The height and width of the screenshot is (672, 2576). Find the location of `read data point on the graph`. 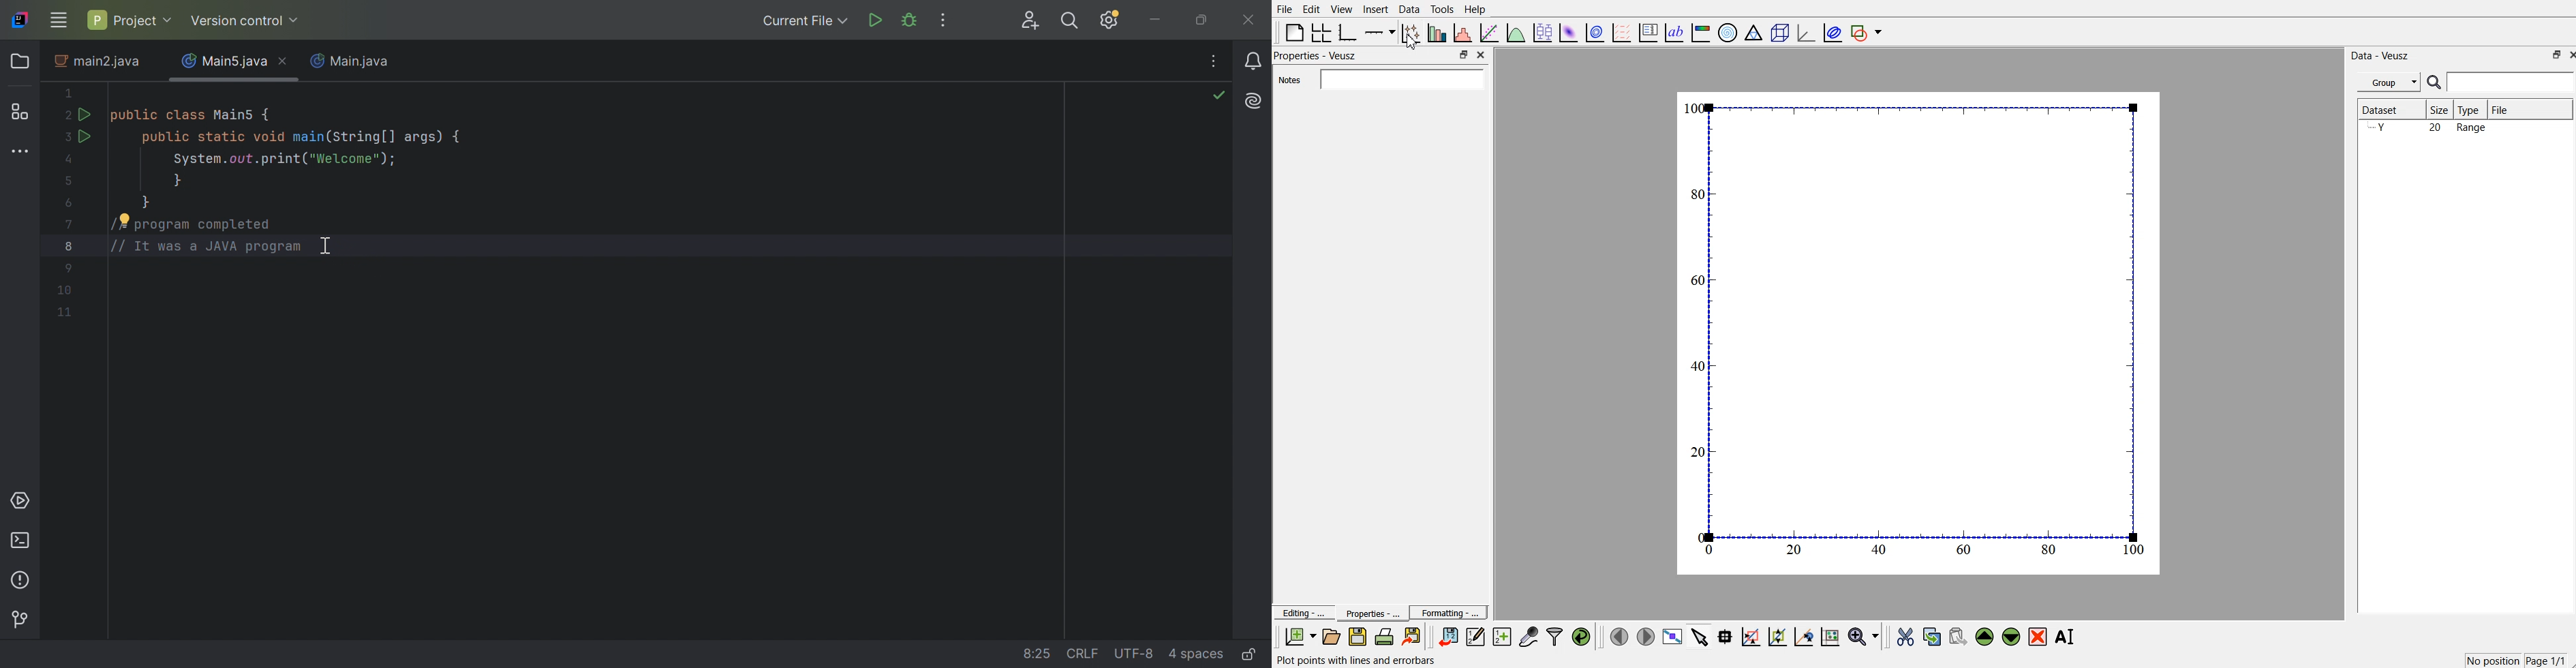

read data point on the graph is located at coordinates (1726, 636).